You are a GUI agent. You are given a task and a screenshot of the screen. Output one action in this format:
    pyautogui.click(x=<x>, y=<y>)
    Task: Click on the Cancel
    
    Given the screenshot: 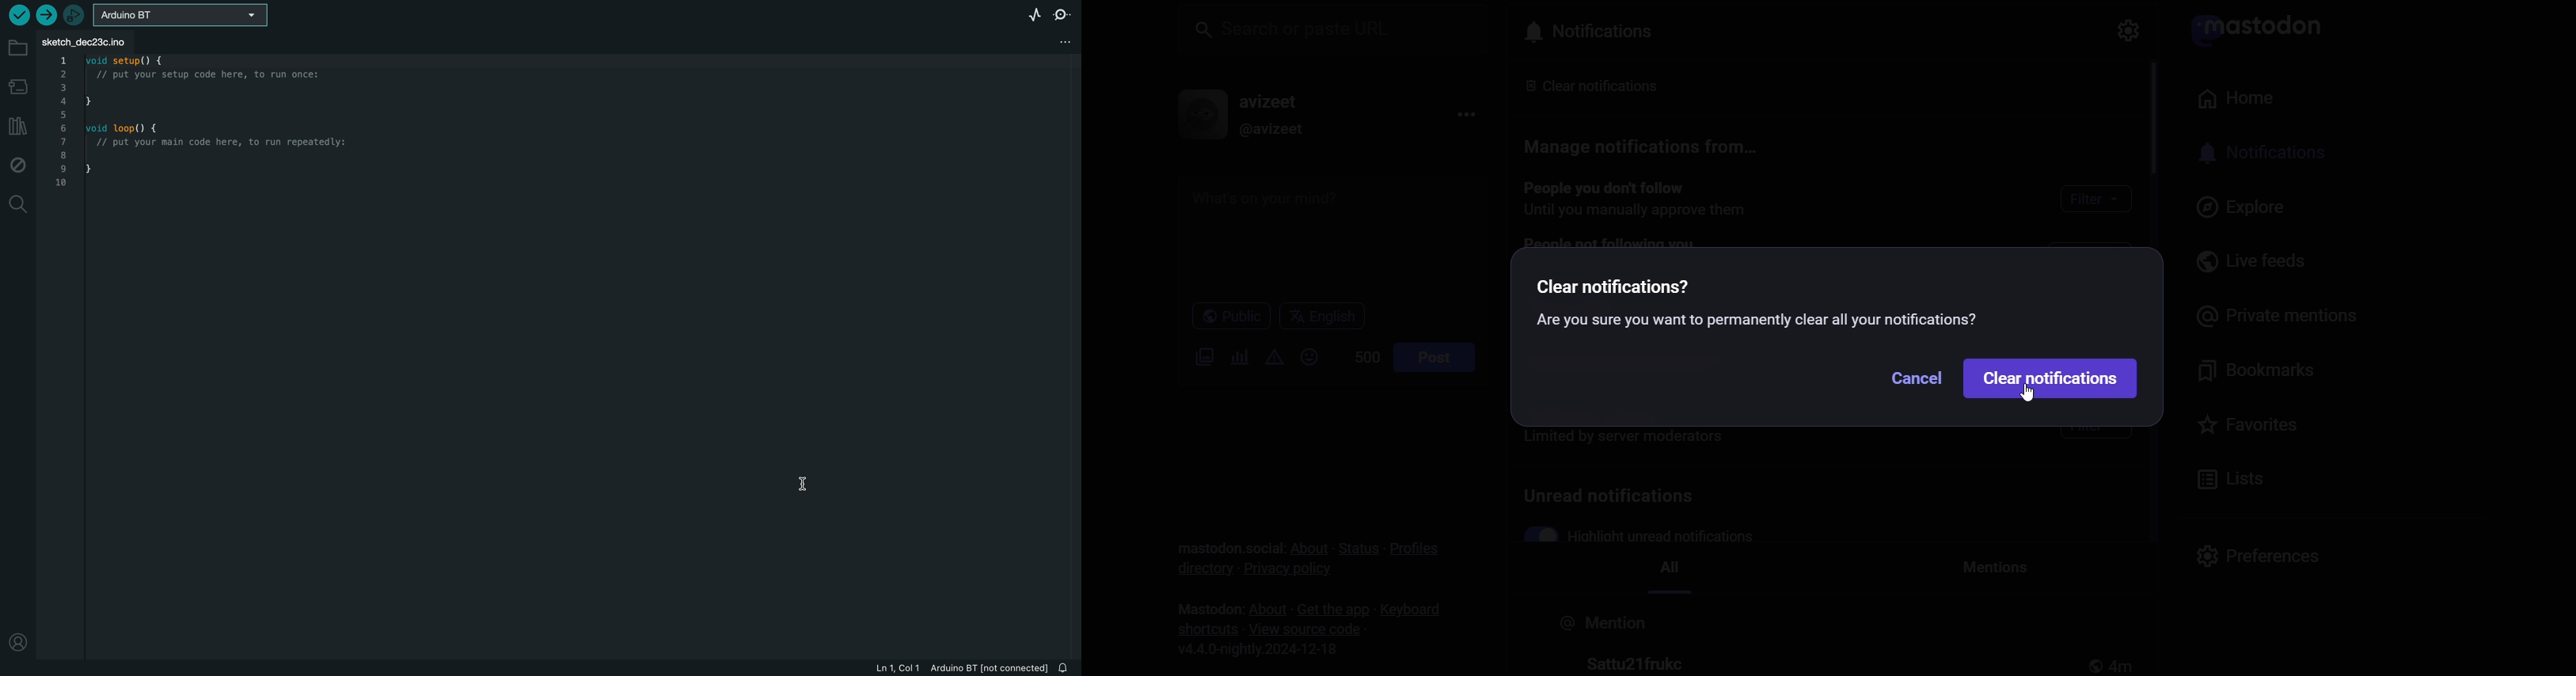 What is the action you would take?
    pyautogui.click(x=1912, y=379)
    